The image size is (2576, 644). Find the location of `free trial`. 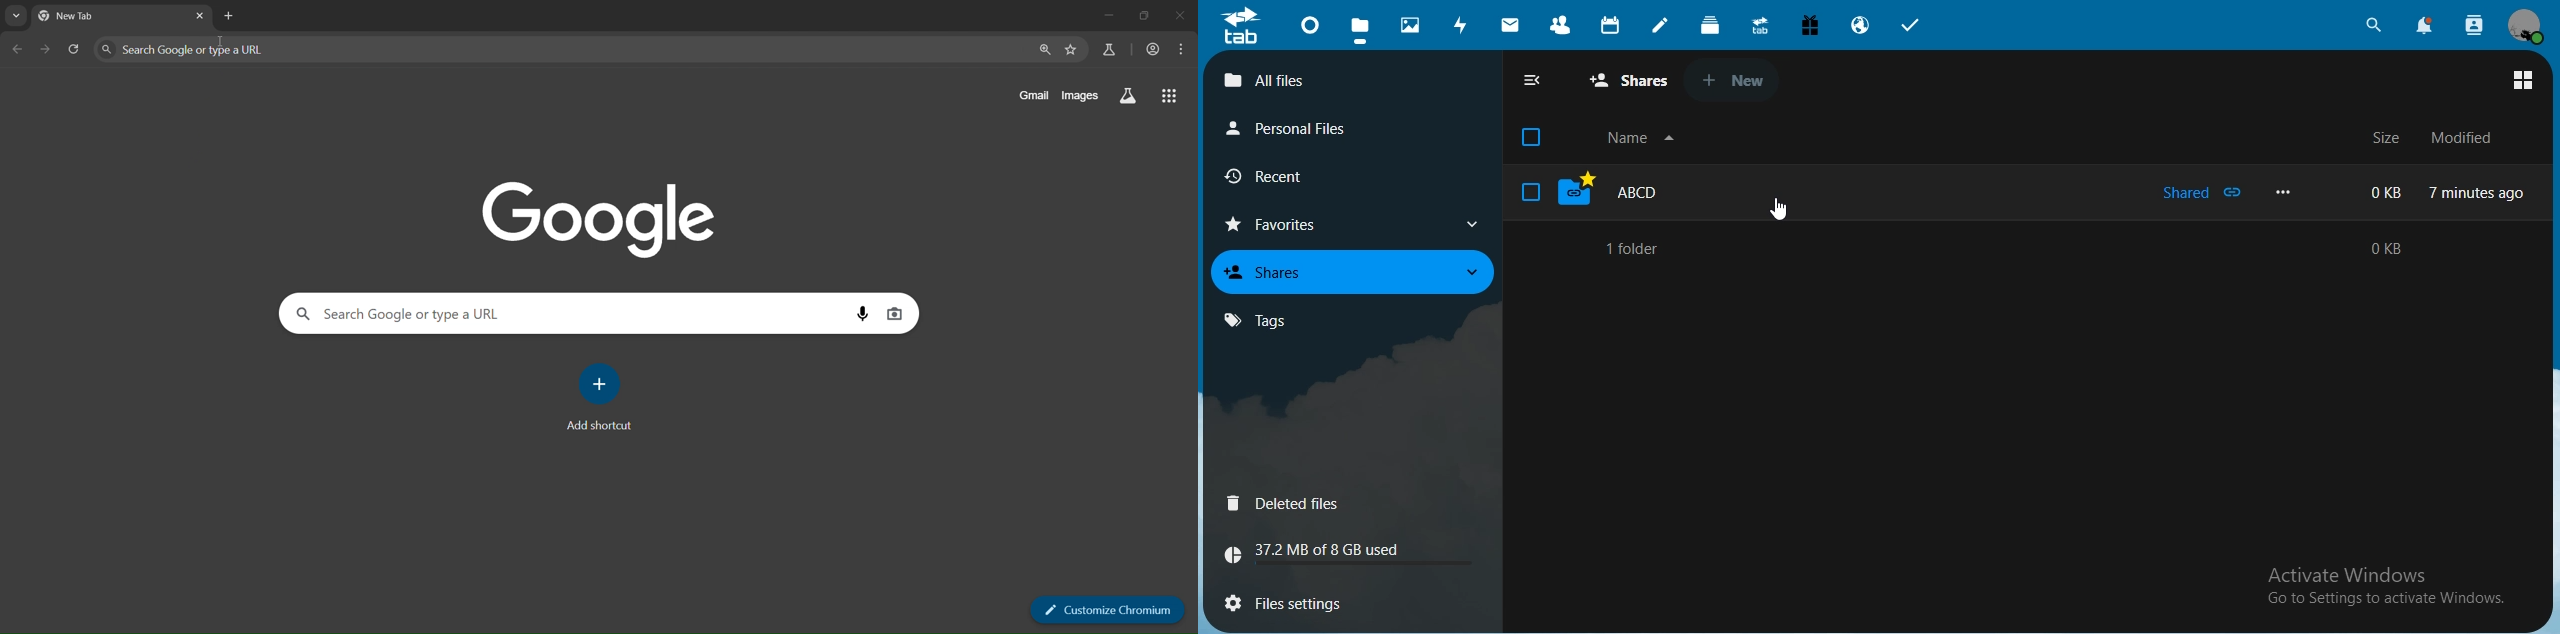

free trial is located at coordinates (1812, 24).